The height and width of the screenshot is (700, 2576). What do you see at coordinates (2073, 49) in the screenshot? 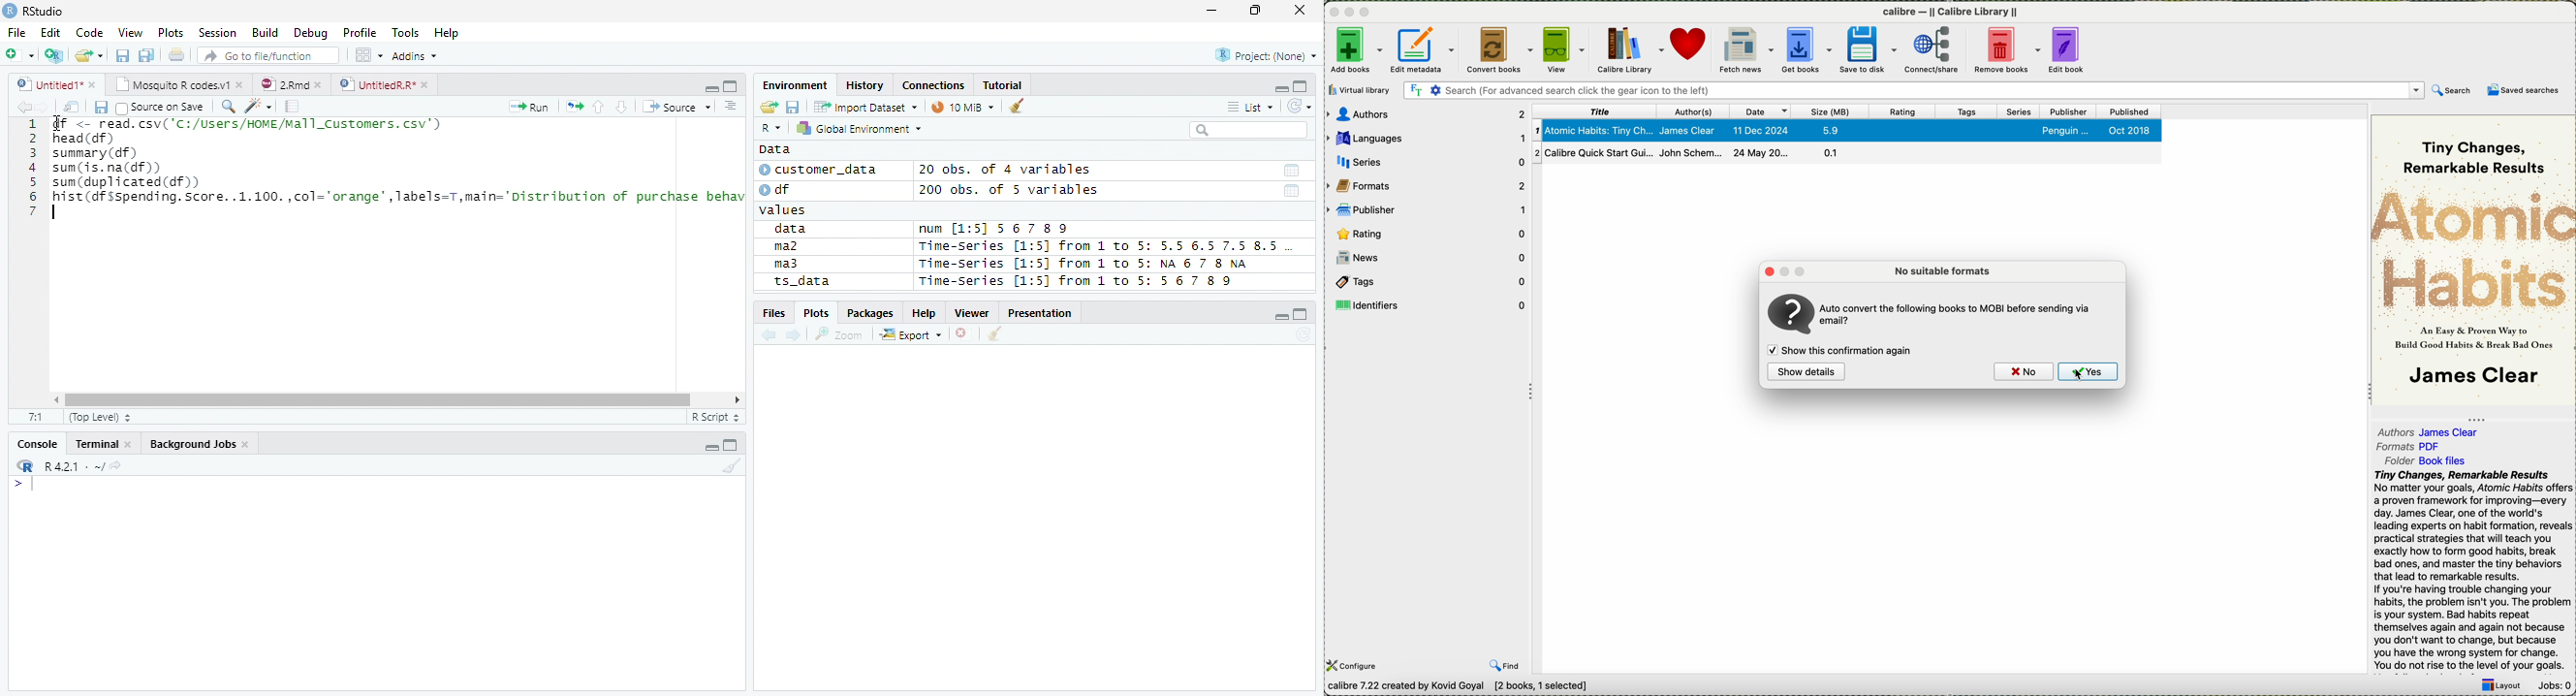
I see `edit book` at bounding box center [2073, 49].